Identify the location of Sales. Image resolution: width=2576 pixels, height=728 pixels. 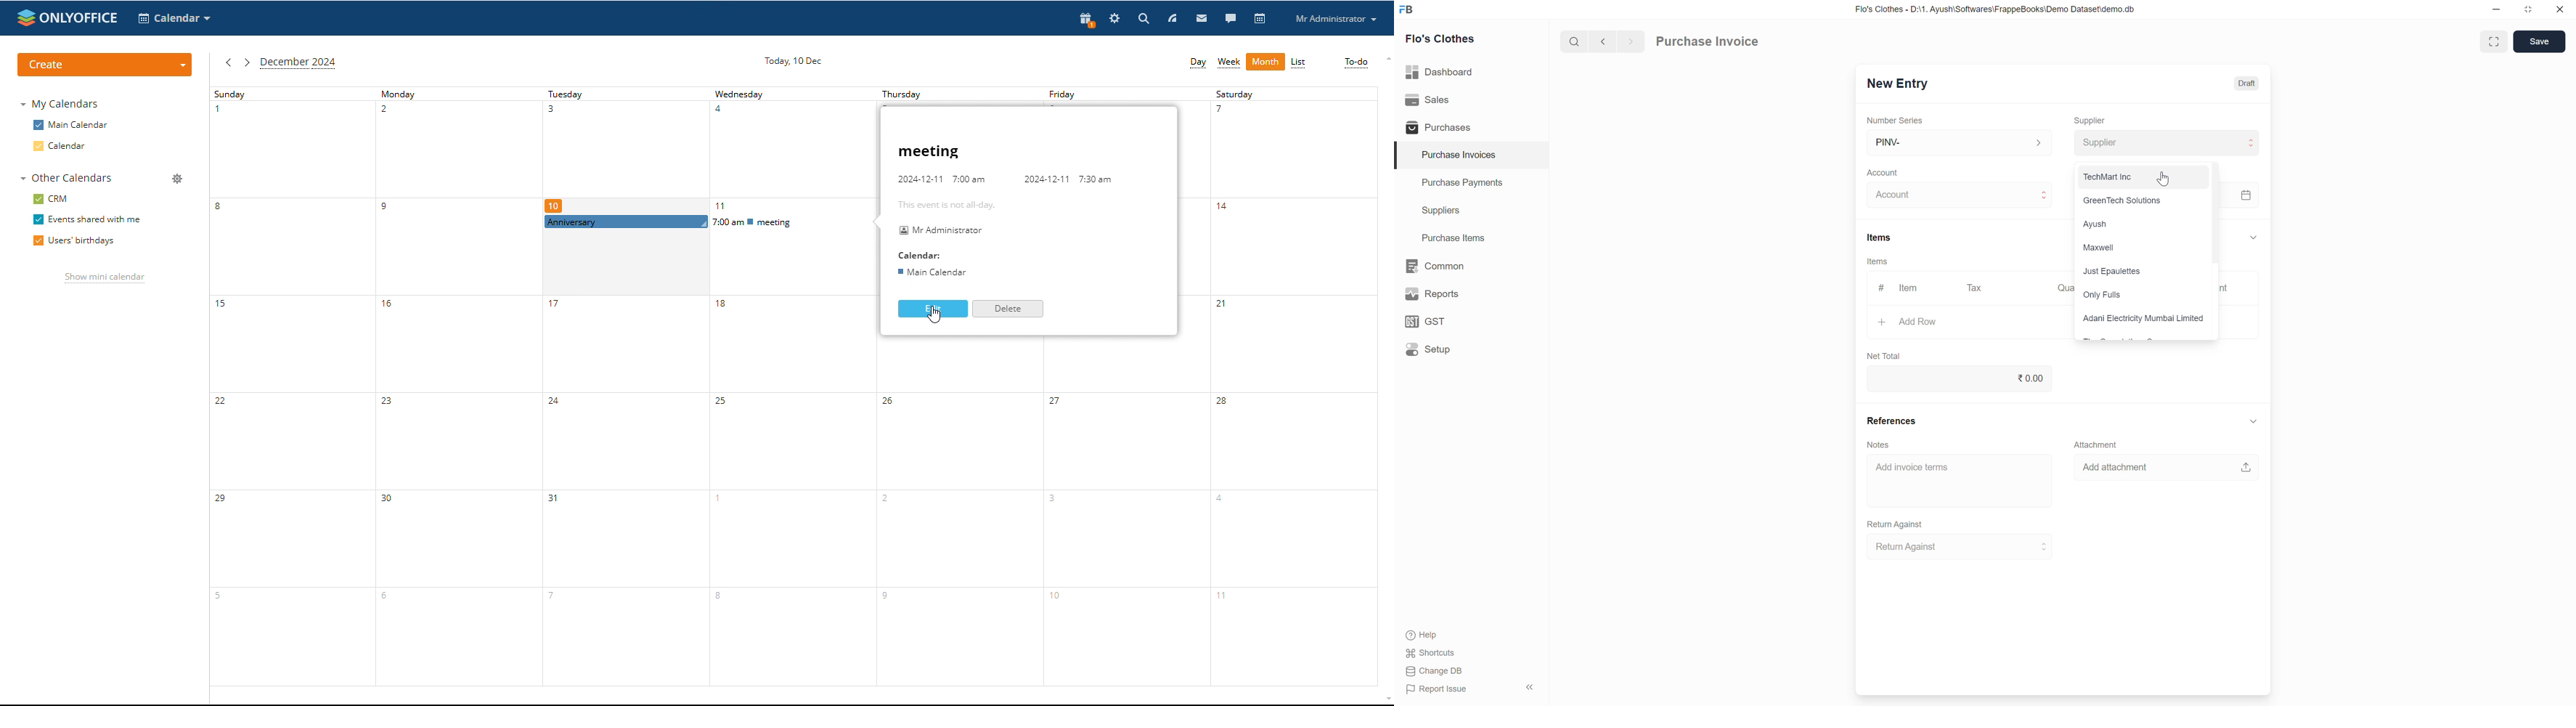
(1471, 100).